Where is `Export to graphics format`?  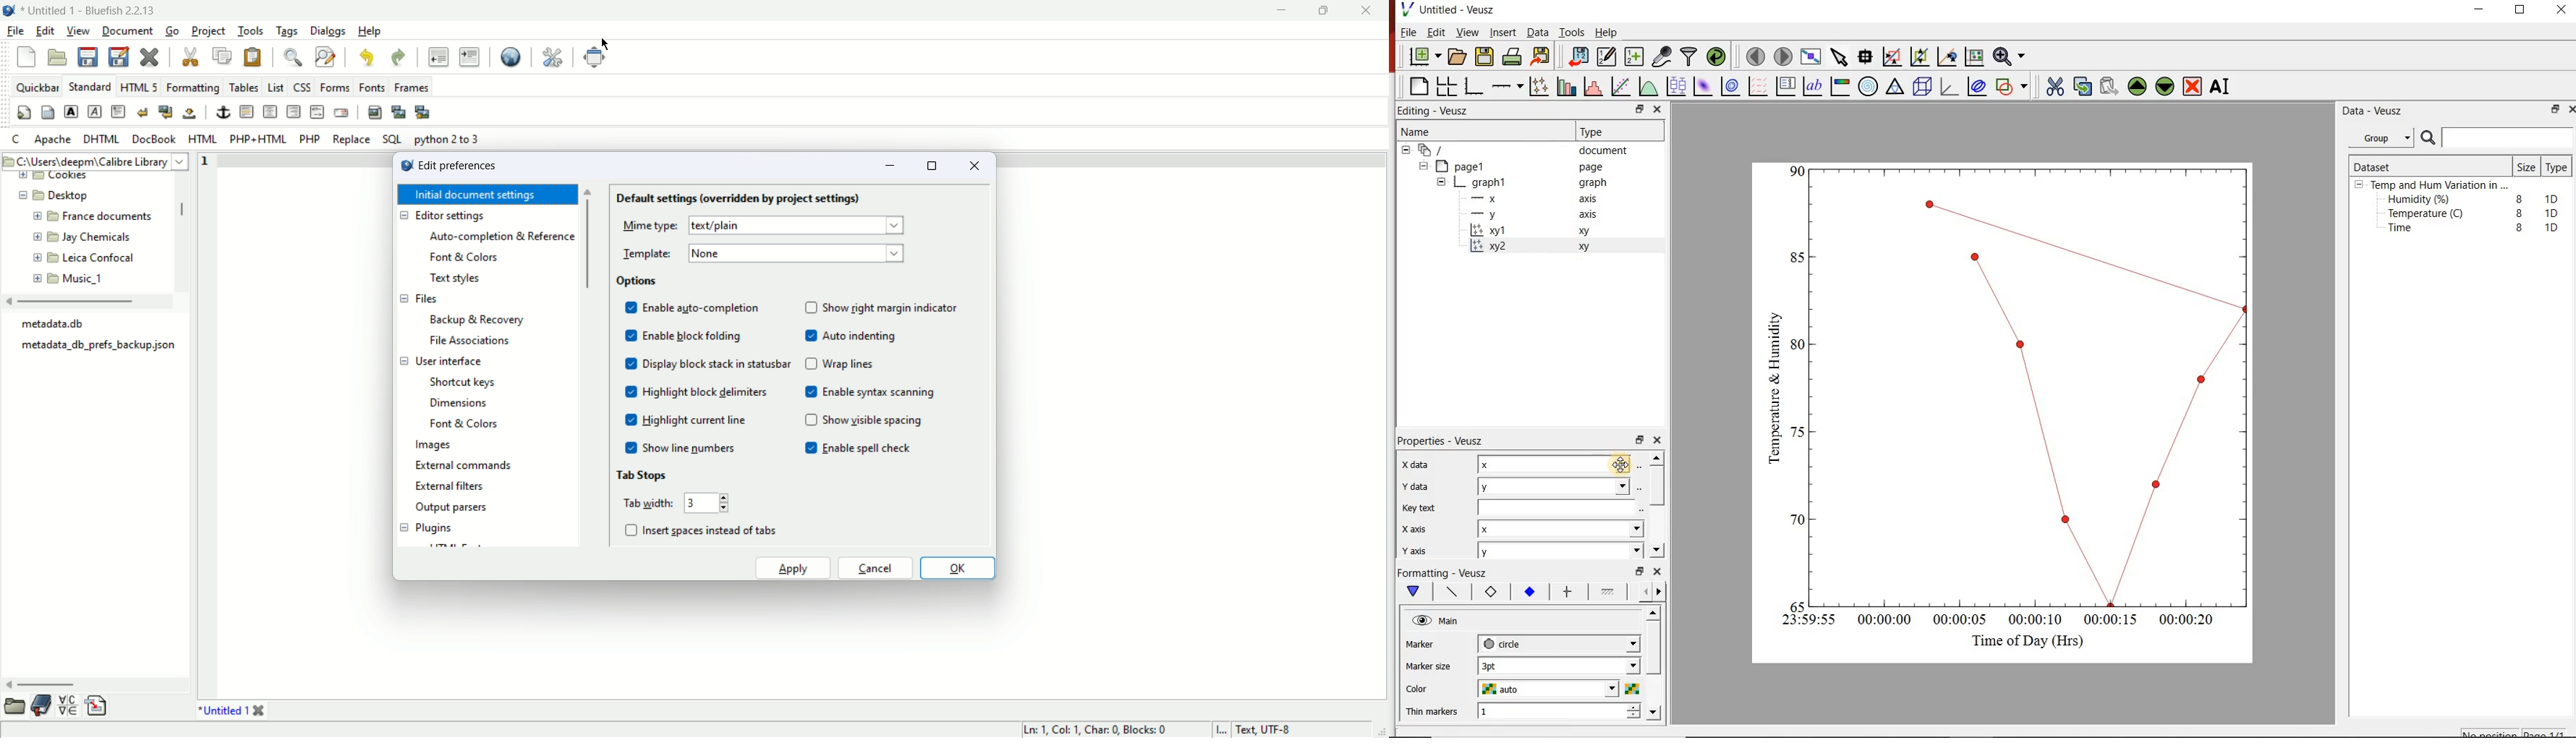 Export to graphics format is located at coordinates (1542, 56).